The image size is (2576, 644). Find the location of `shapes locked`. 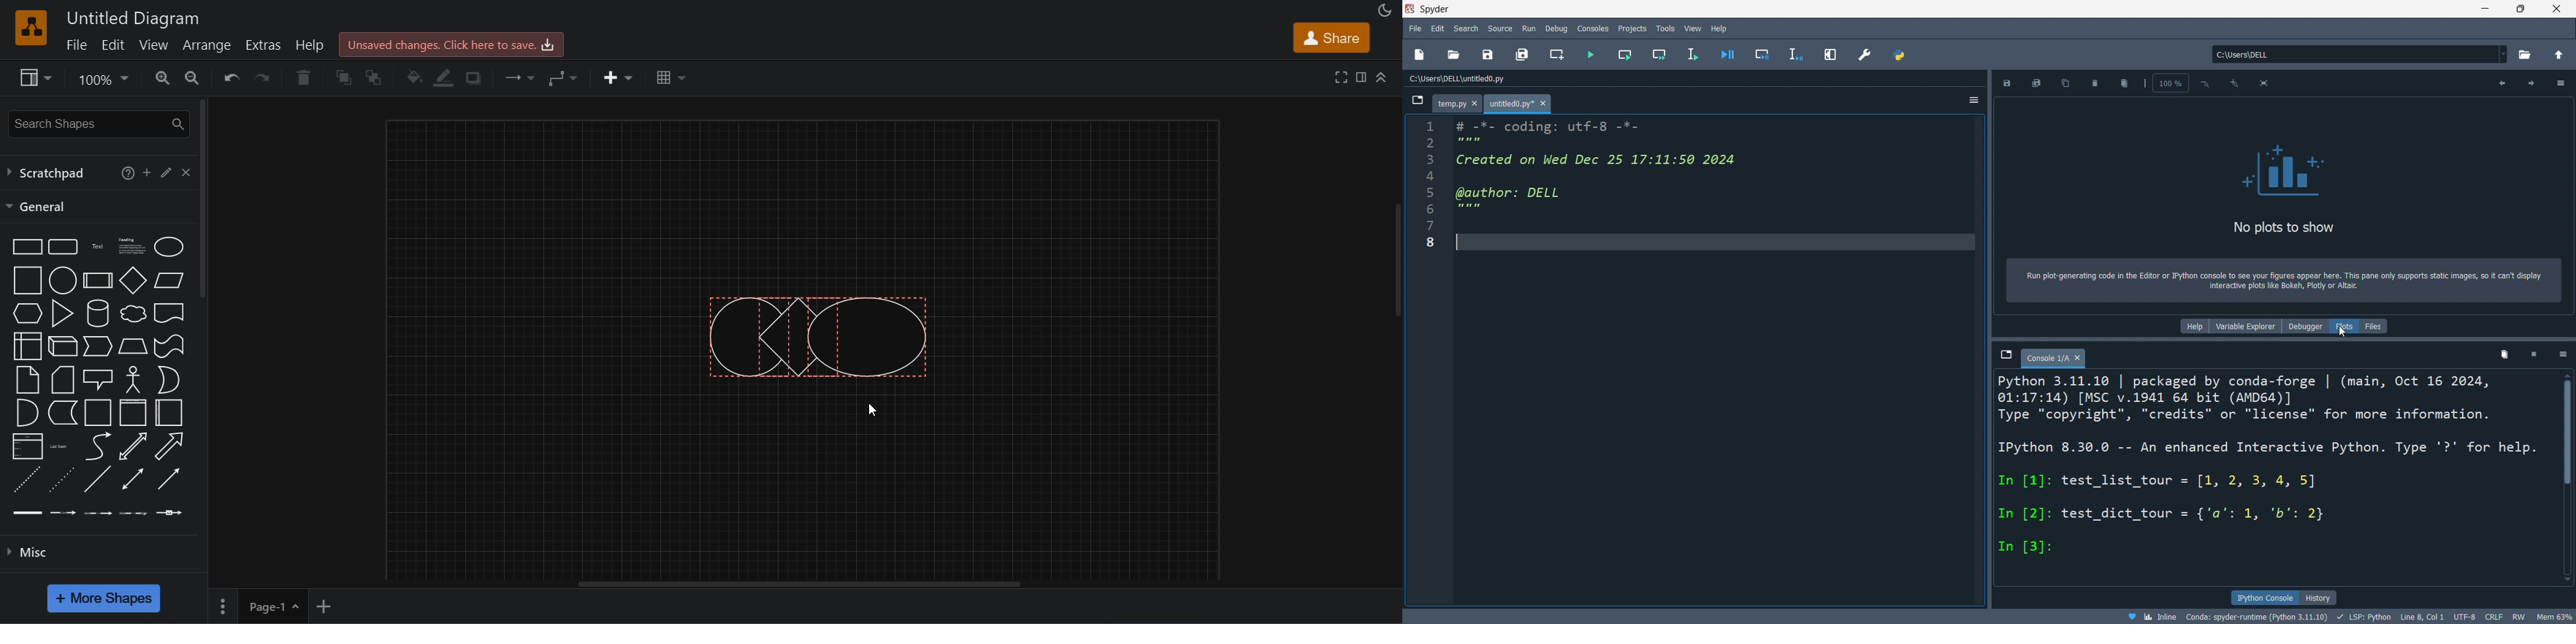

shapes locked is located at coordinates (817, 335).